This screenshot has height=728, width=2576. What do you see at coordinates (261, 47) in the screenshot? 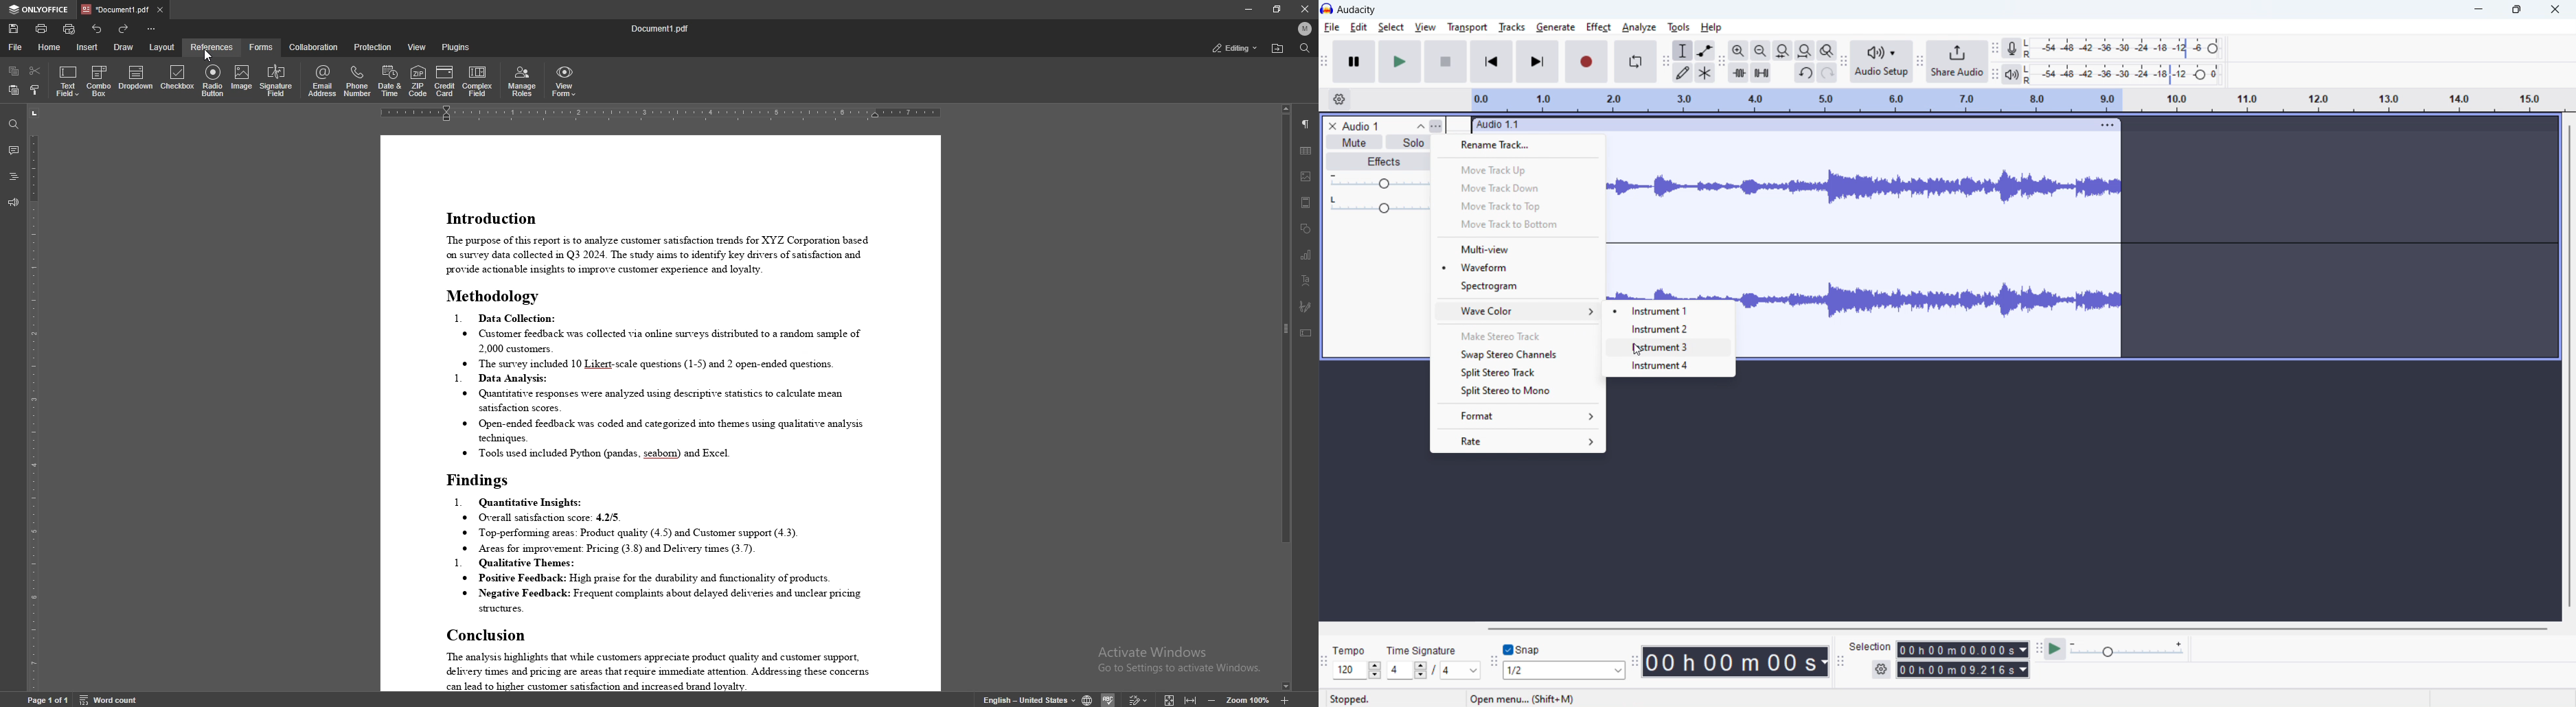
I see `forms` at bounding box center [261, 47].